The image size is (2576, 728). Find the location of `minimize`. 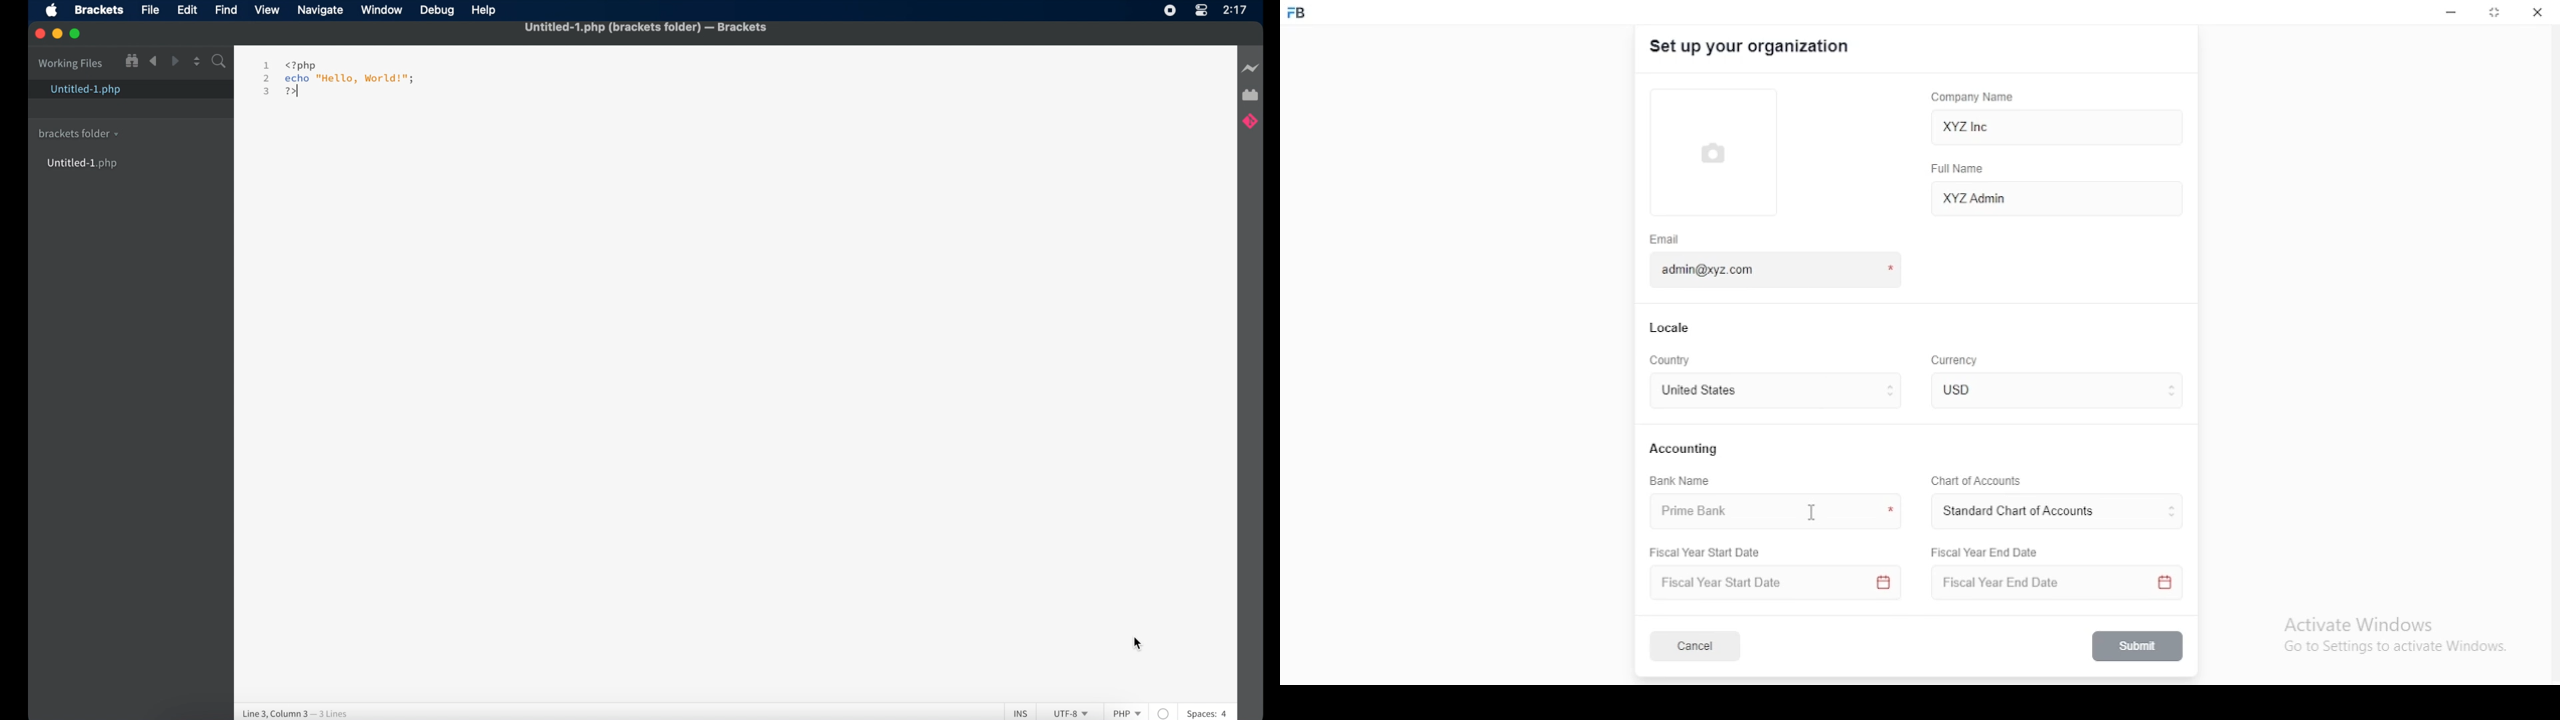

minimize is located at coordinates (2451, 13).